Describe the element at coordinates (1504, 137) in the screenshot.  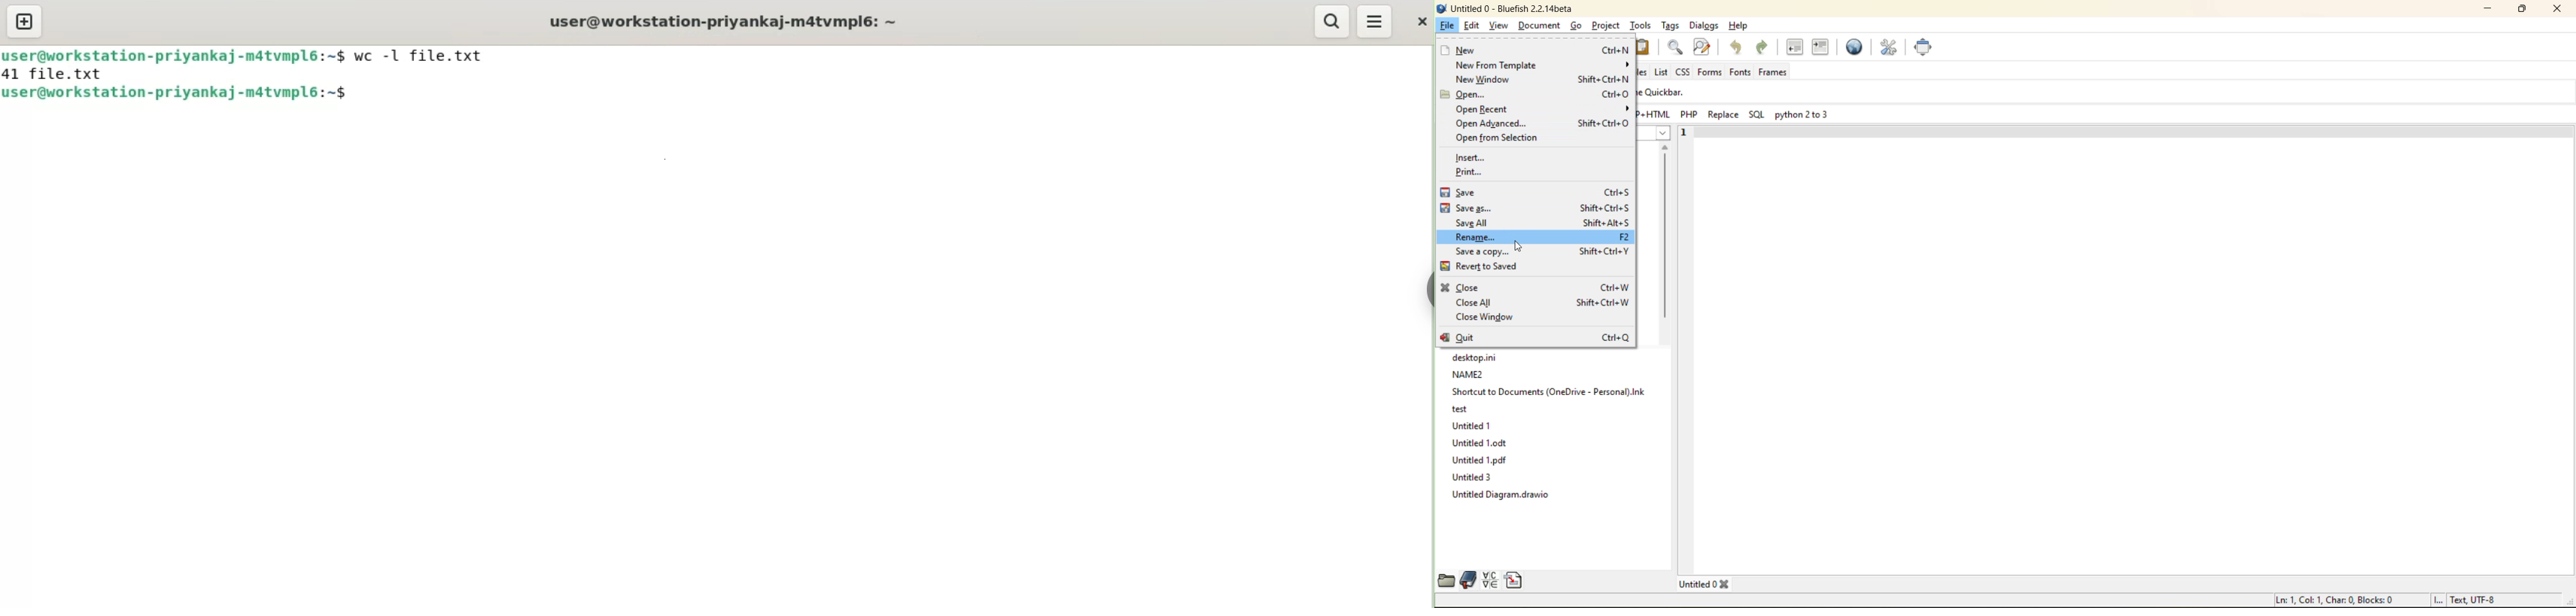
I see `open from selection` at that location.